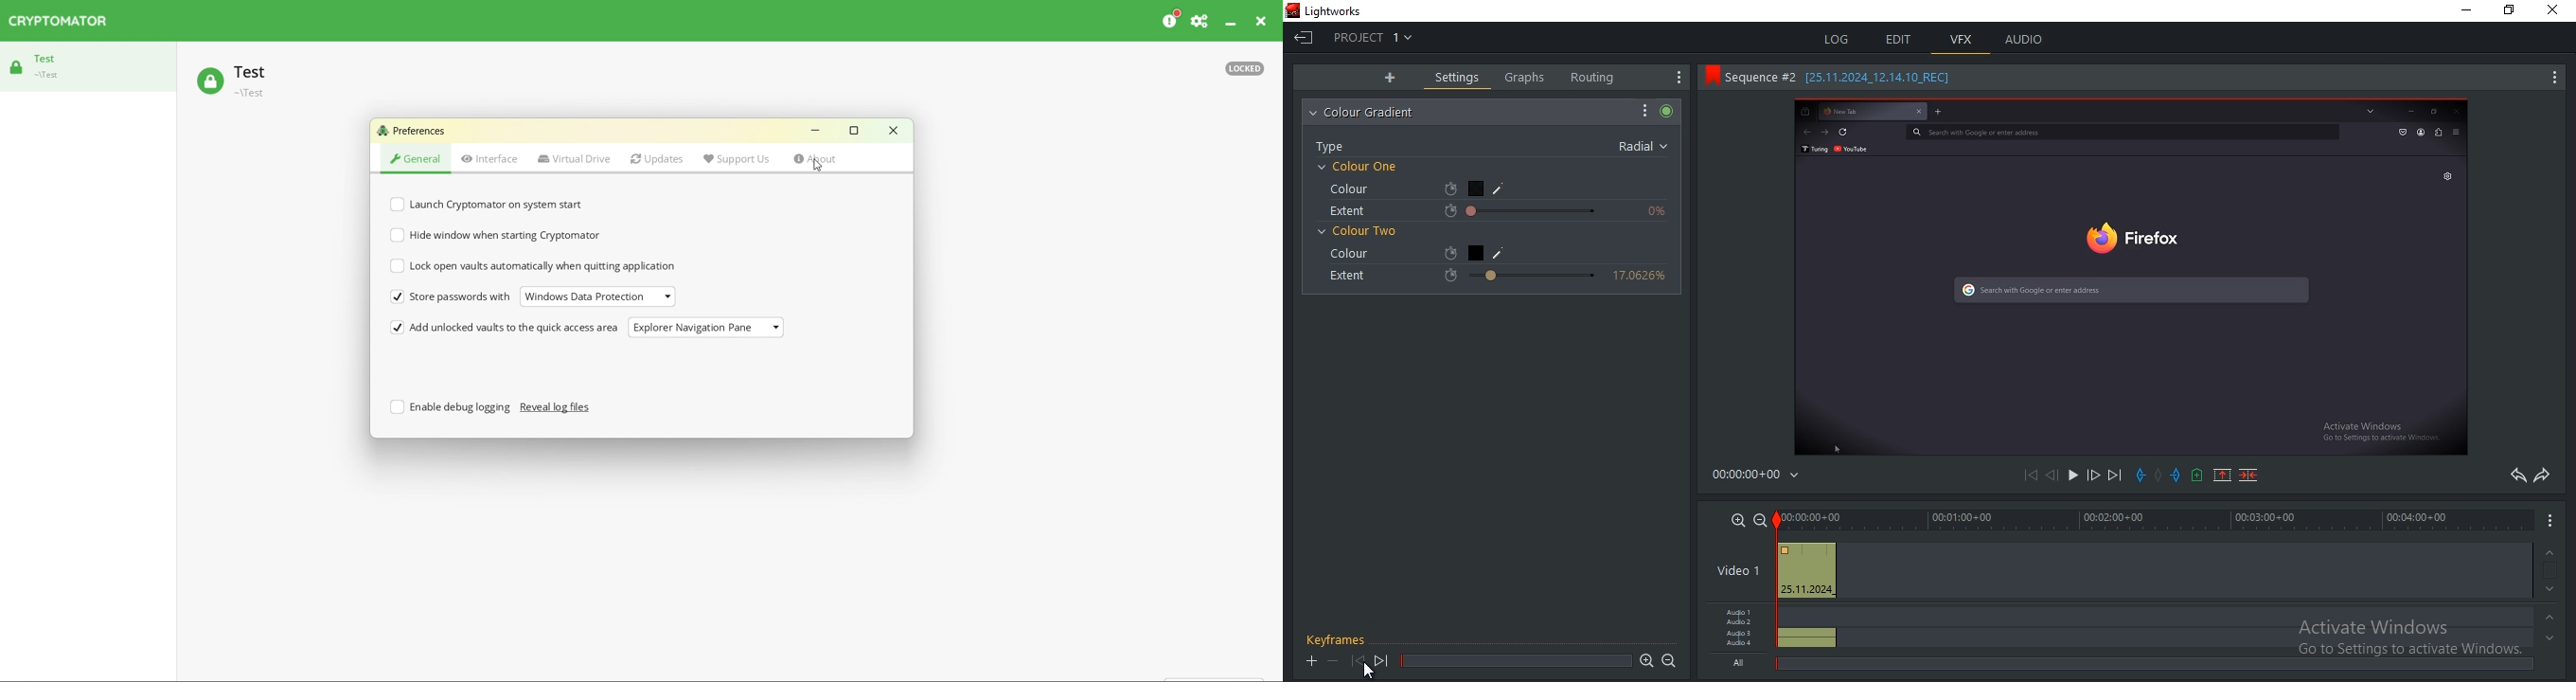  I want to click on Show settings menu, so click(1675, 78).